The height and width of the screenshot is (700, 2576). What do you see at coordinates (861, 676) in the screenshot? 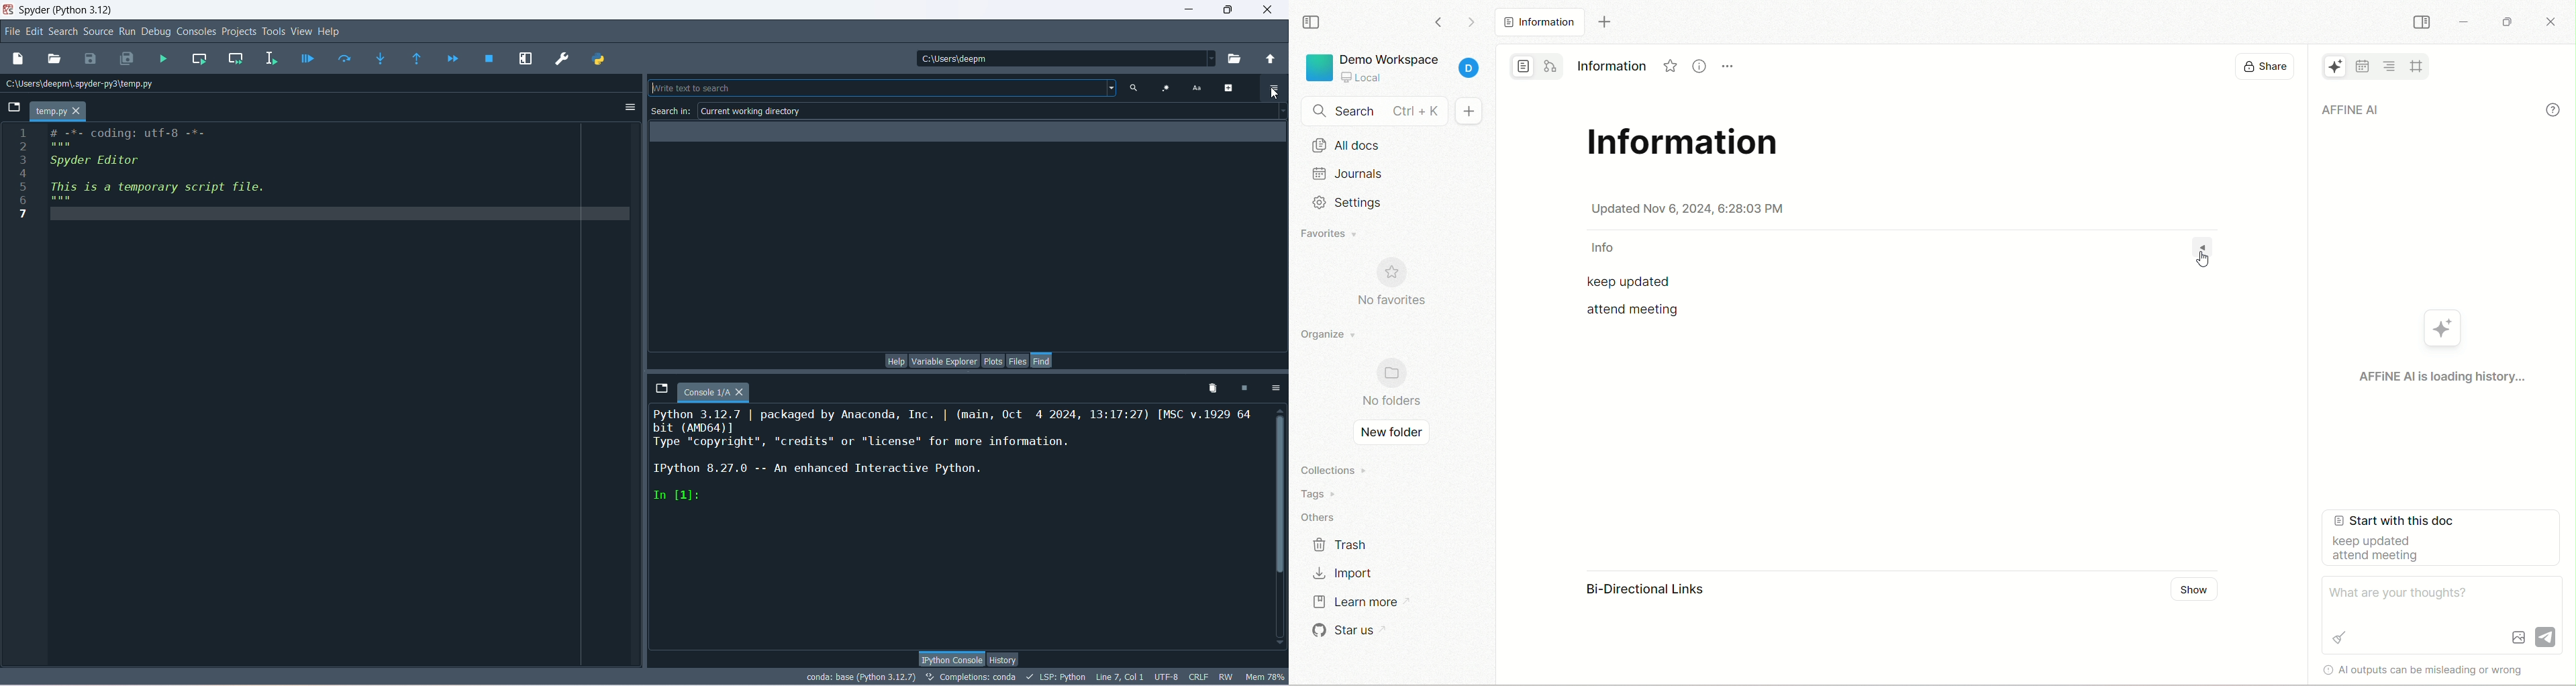
I see `conda:base` at bounding box center [861, 676].